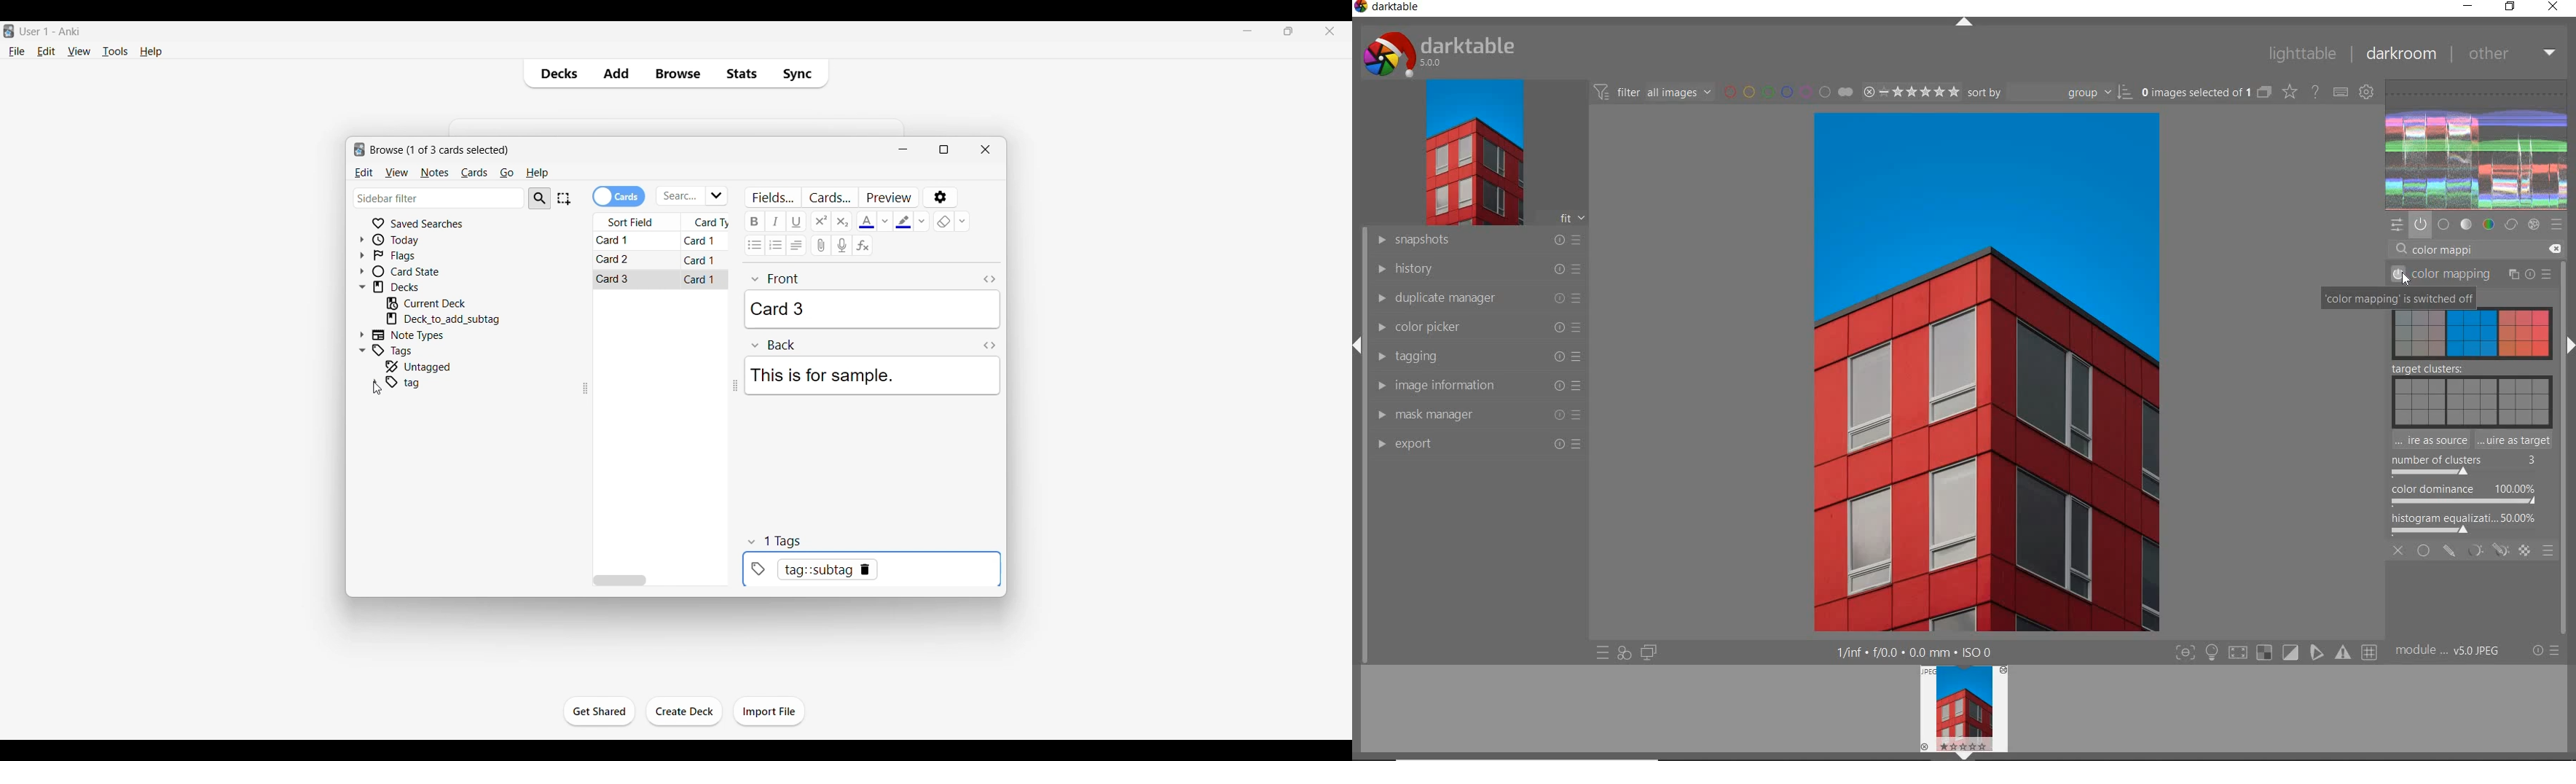 The width and height of the screenshot is (2576, 784). What do you see at coordinates (2533, 225) in the screenshot?
I see `effect` at bounding box center [2533, 225].